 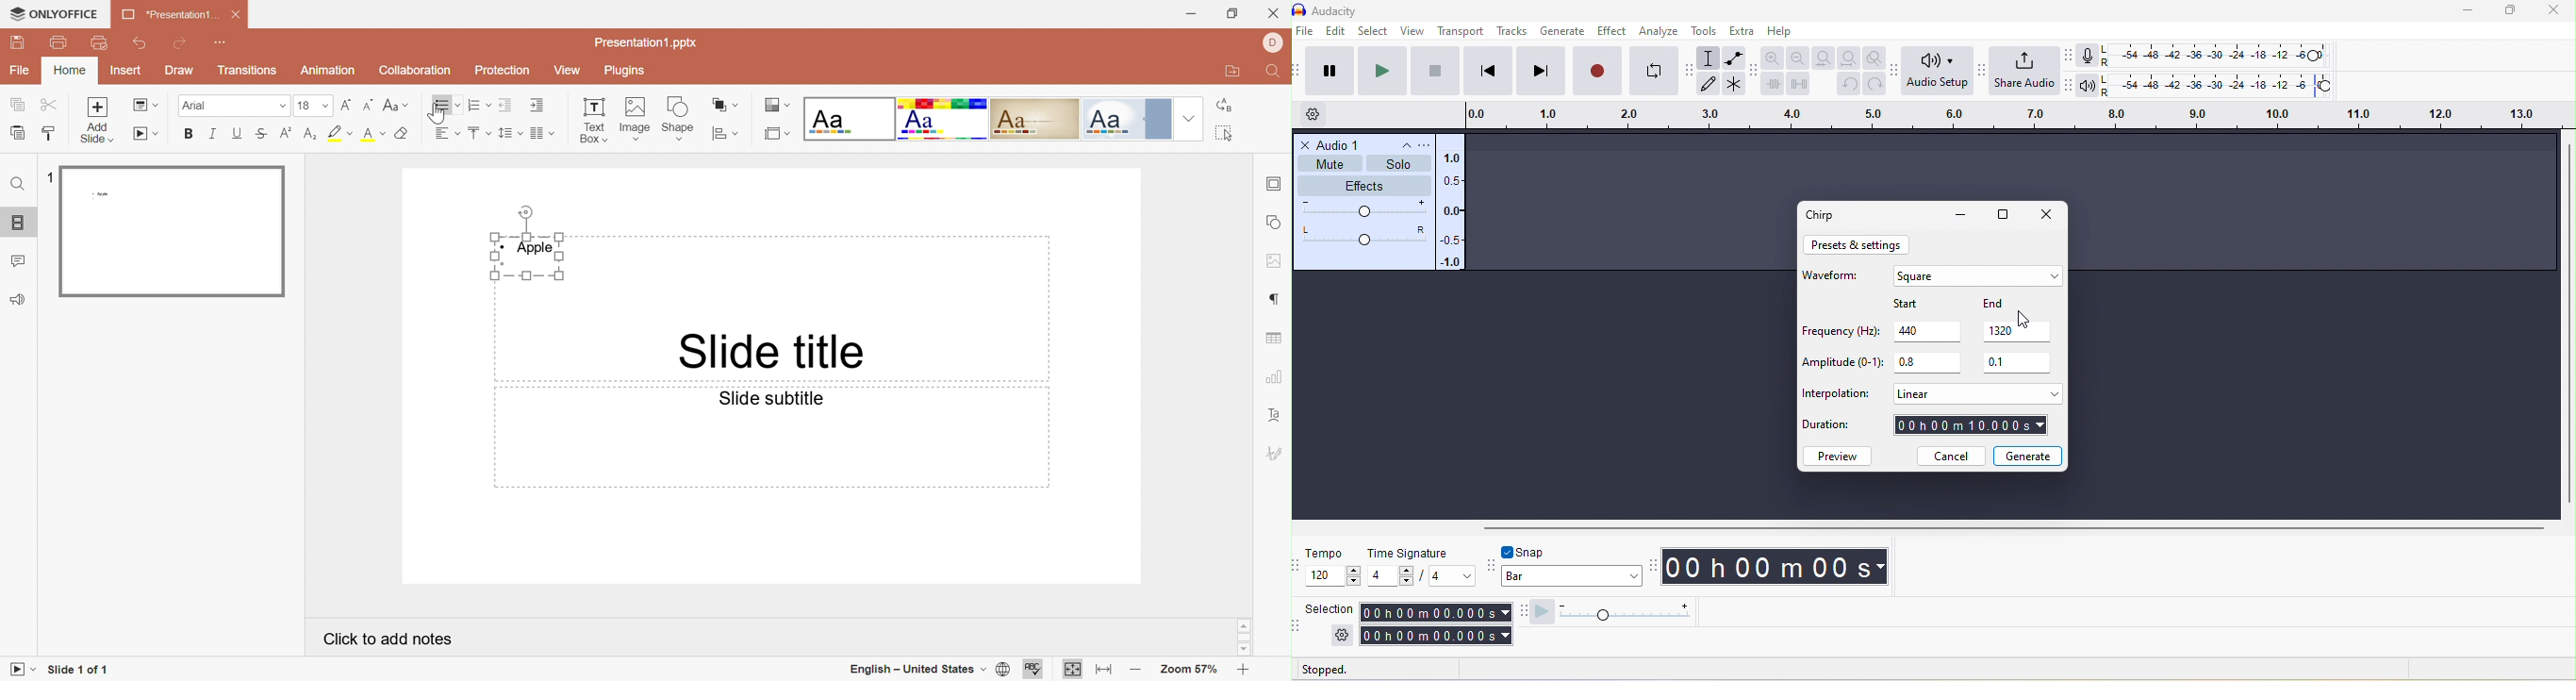 I want to click on audacity time signature toolbar, so click(x=1300, y=565).